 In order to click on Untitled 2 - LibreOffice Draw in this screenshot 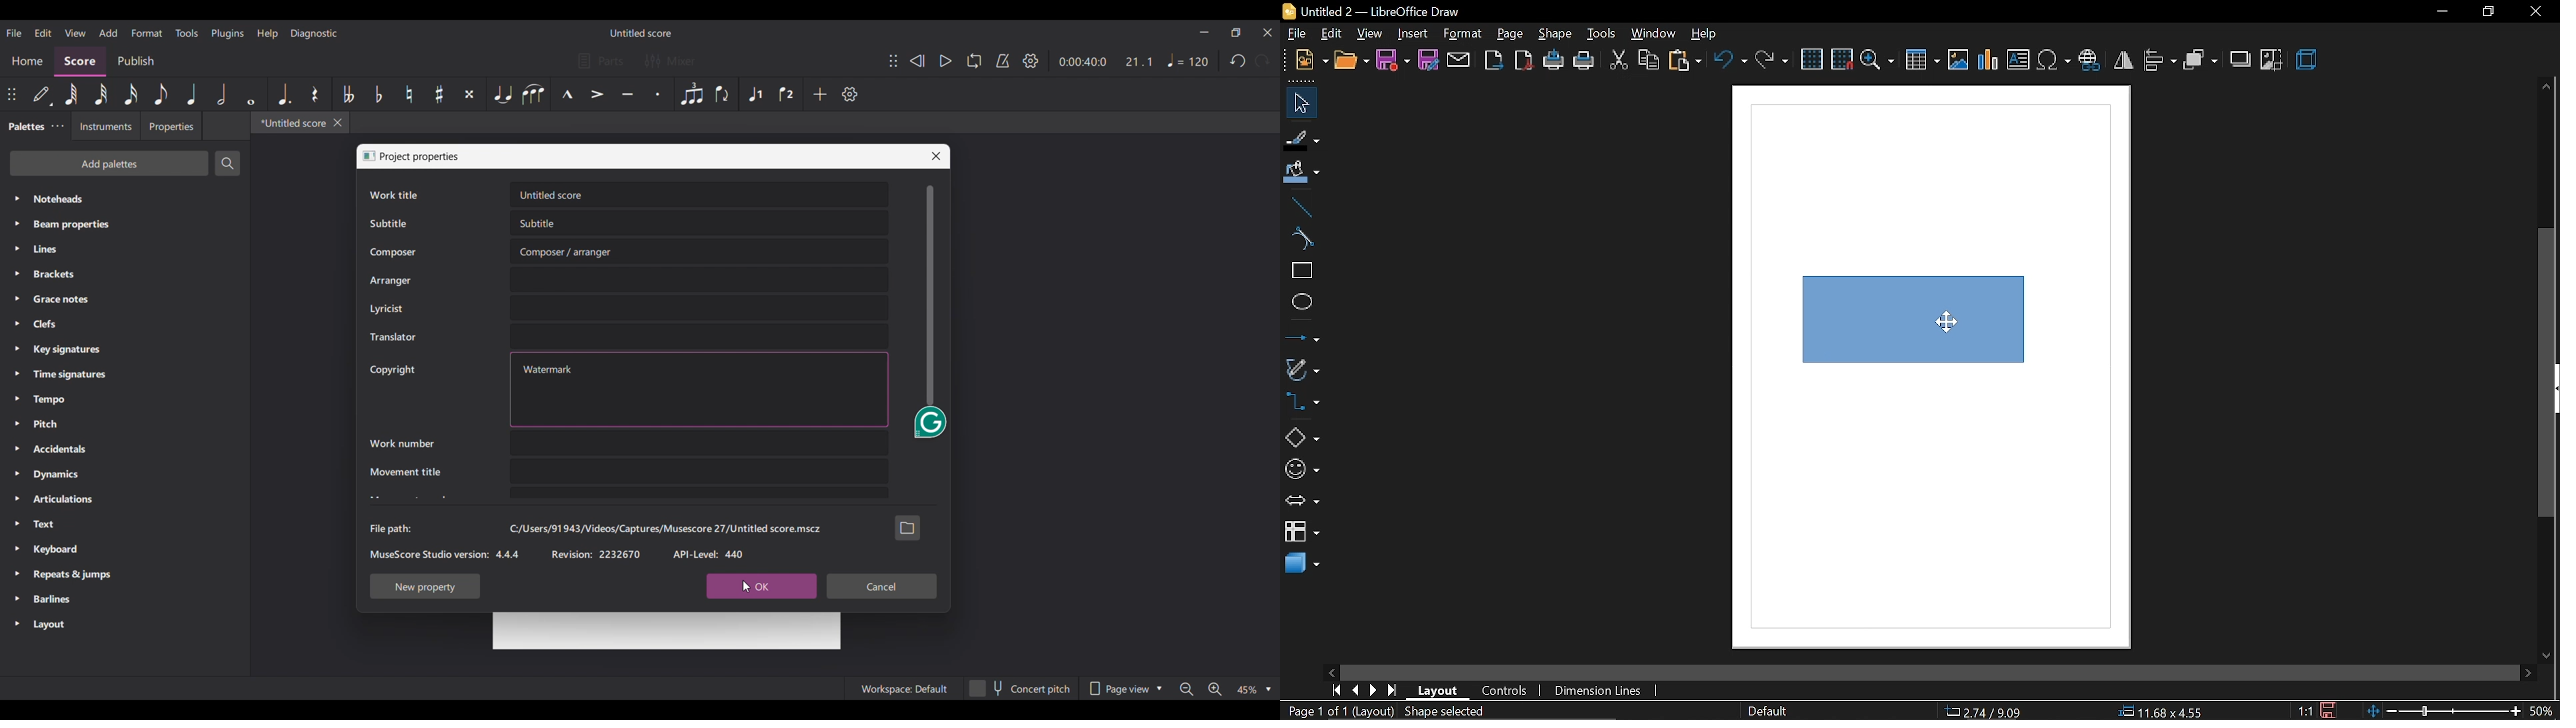, I will do `click(1376, 10)`.